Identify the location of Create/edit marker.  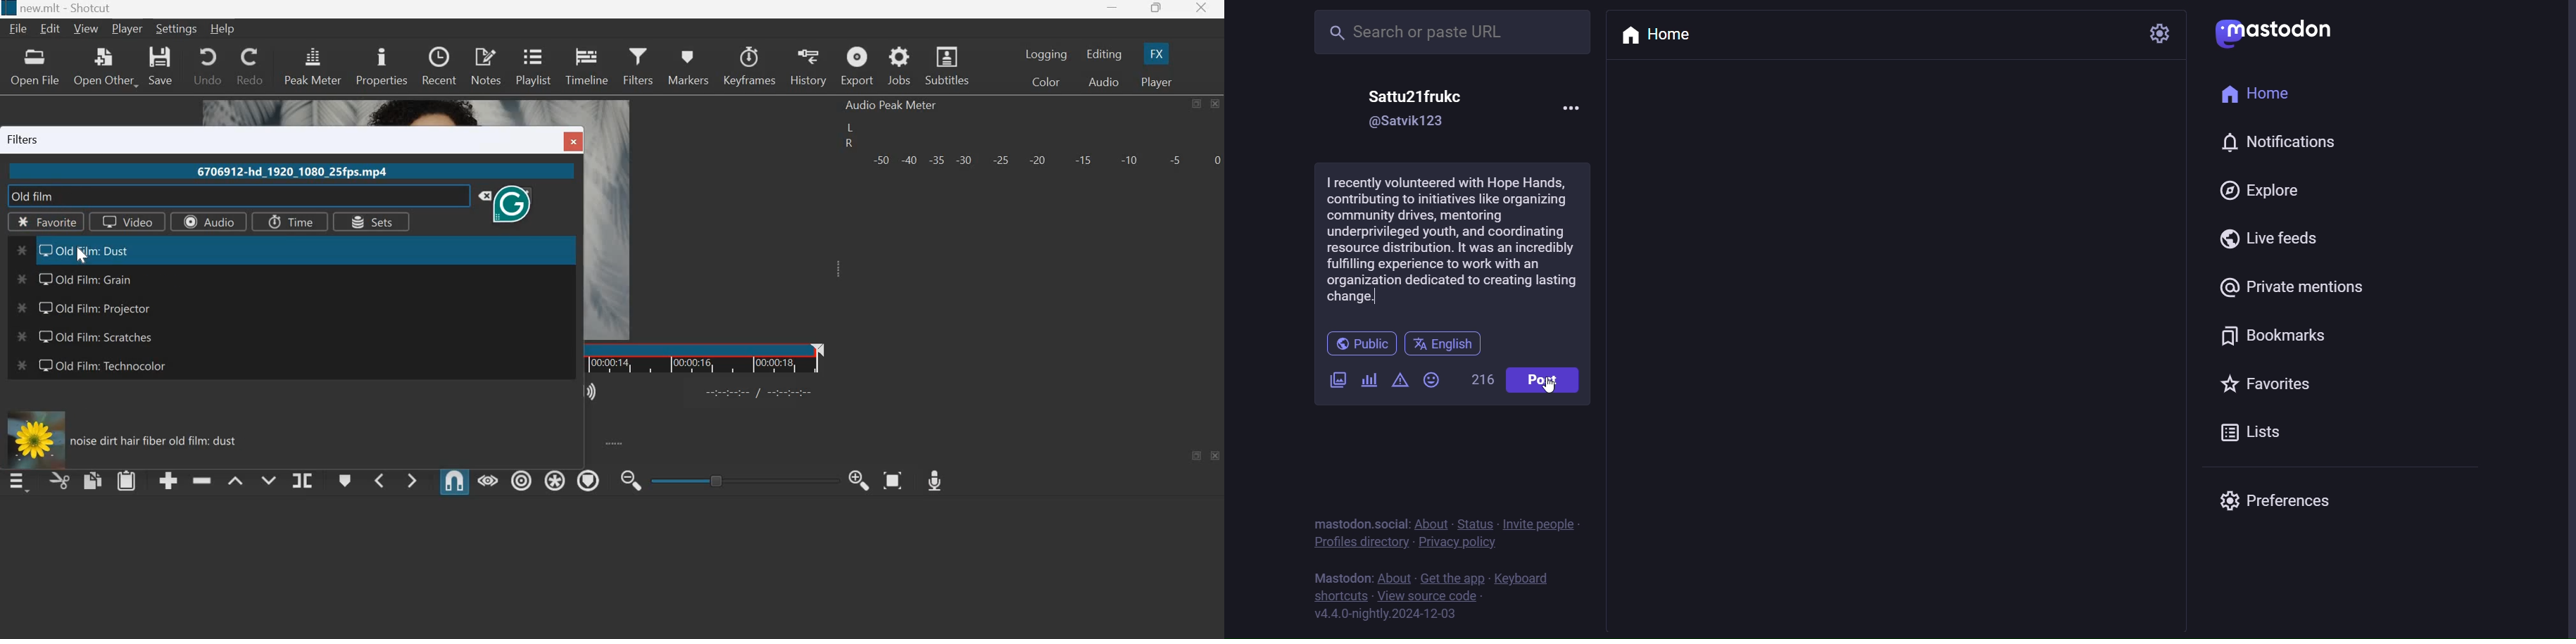
(346, 481).